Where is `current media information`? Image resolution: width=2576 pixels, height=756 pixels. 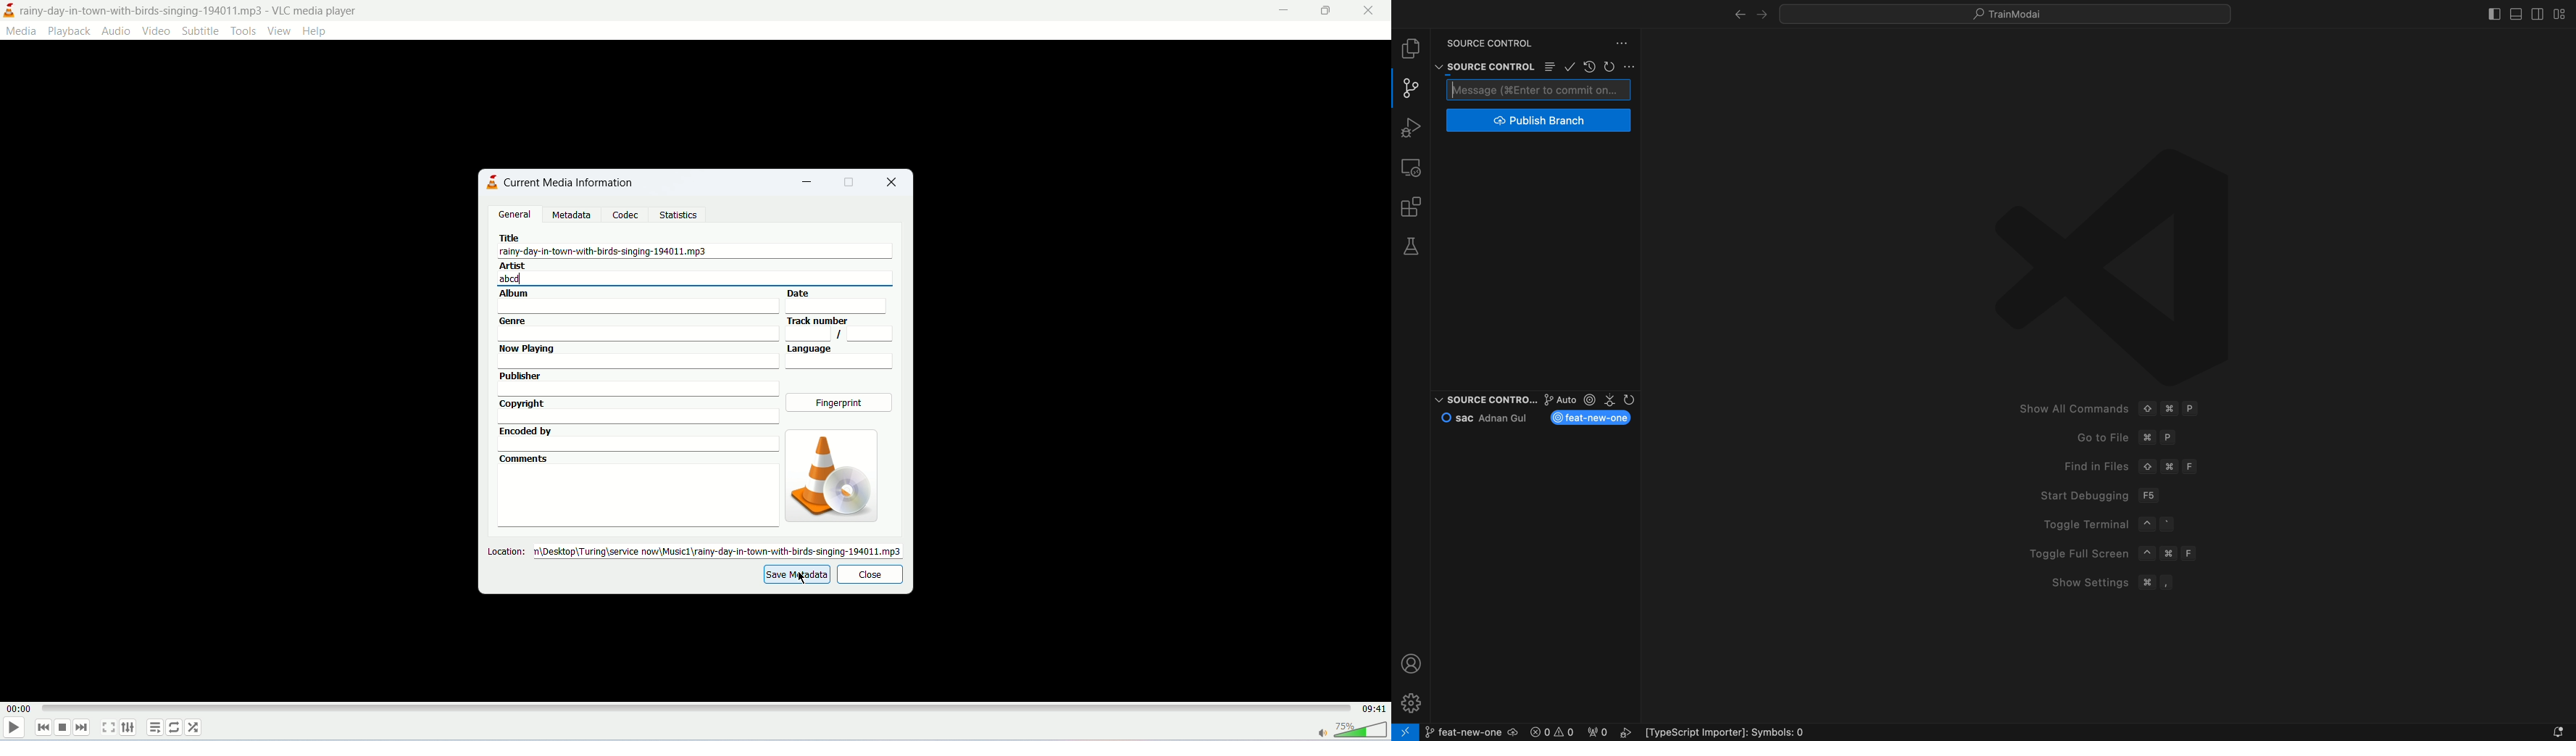
current media information is located at coordinates (569, 182).